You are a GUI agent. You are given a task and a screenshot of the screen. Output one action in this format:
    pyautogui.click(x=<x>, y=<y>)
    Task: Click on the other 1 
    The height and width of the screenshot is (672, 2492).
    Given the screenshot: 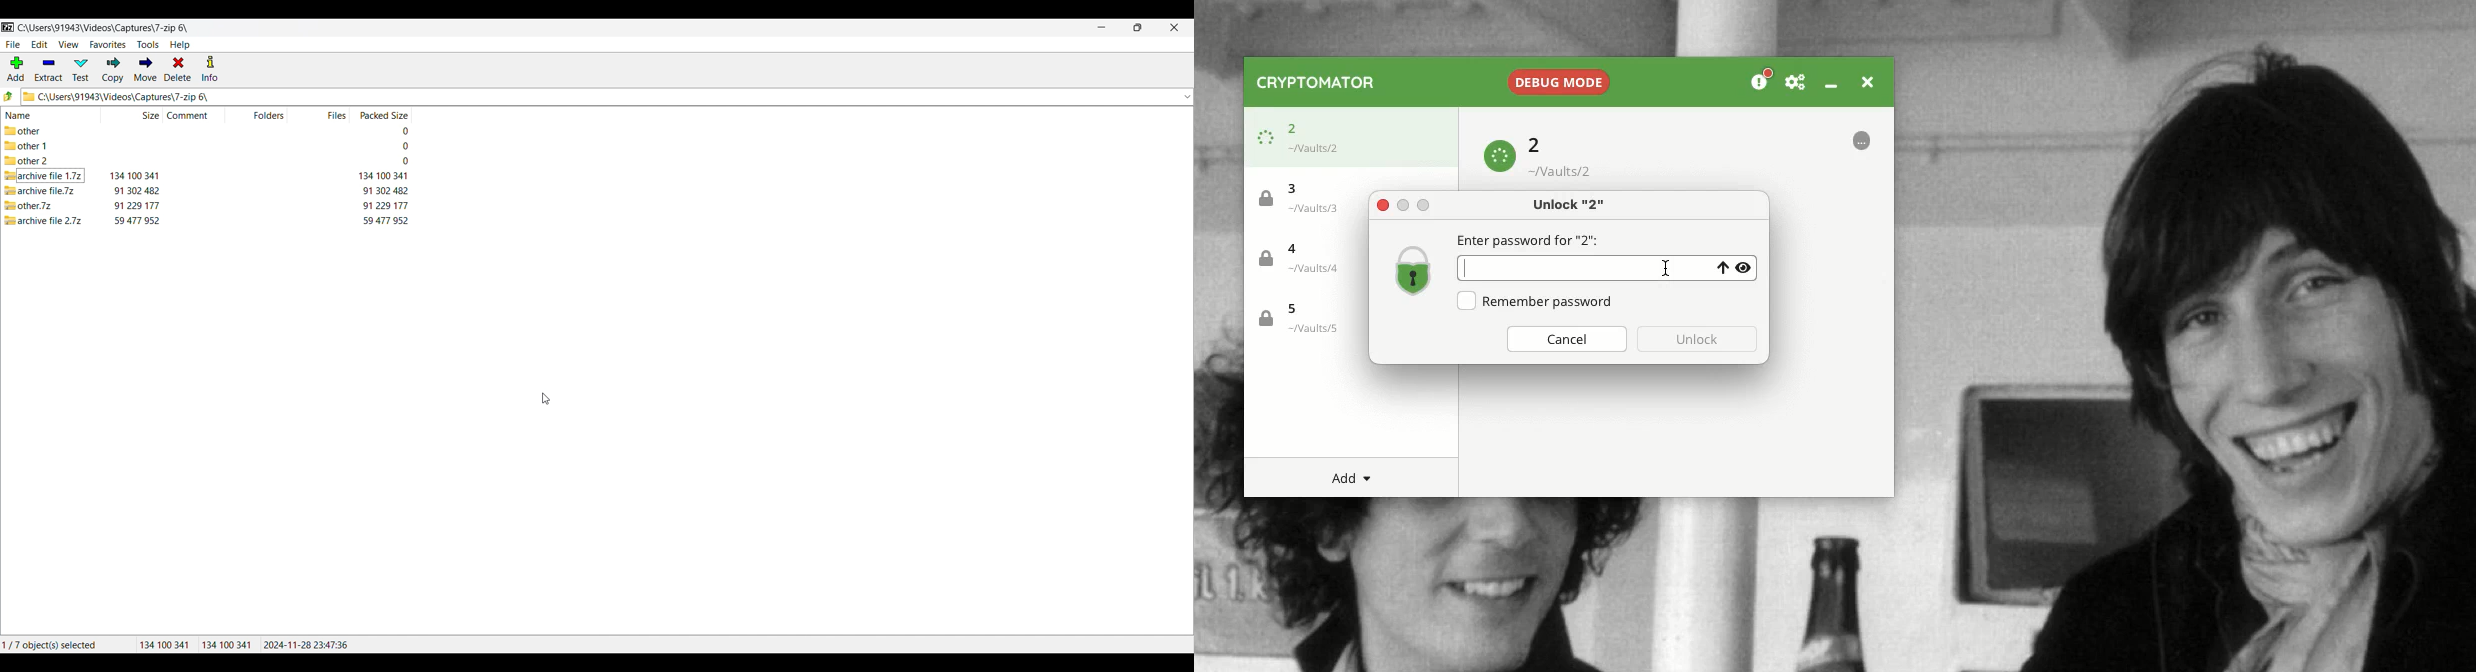 What is the action you would take?
    pyautogui.click(x=32, y=146)
    